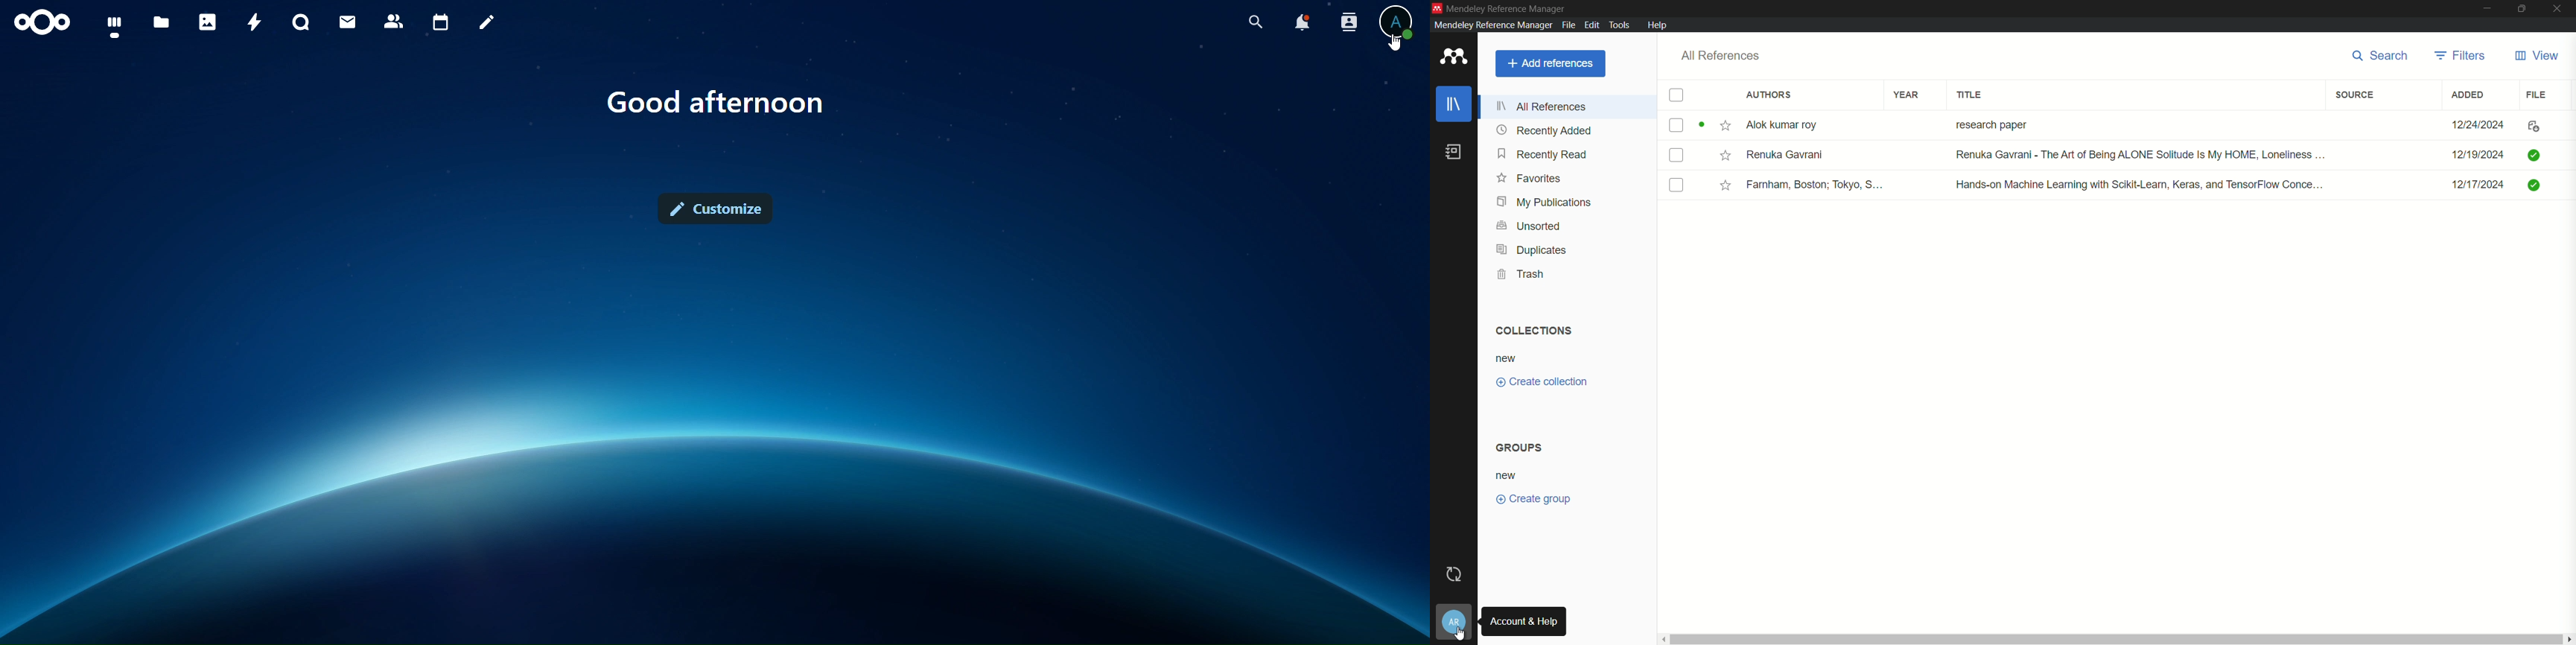  I want to click on search, so click(2382, 57).